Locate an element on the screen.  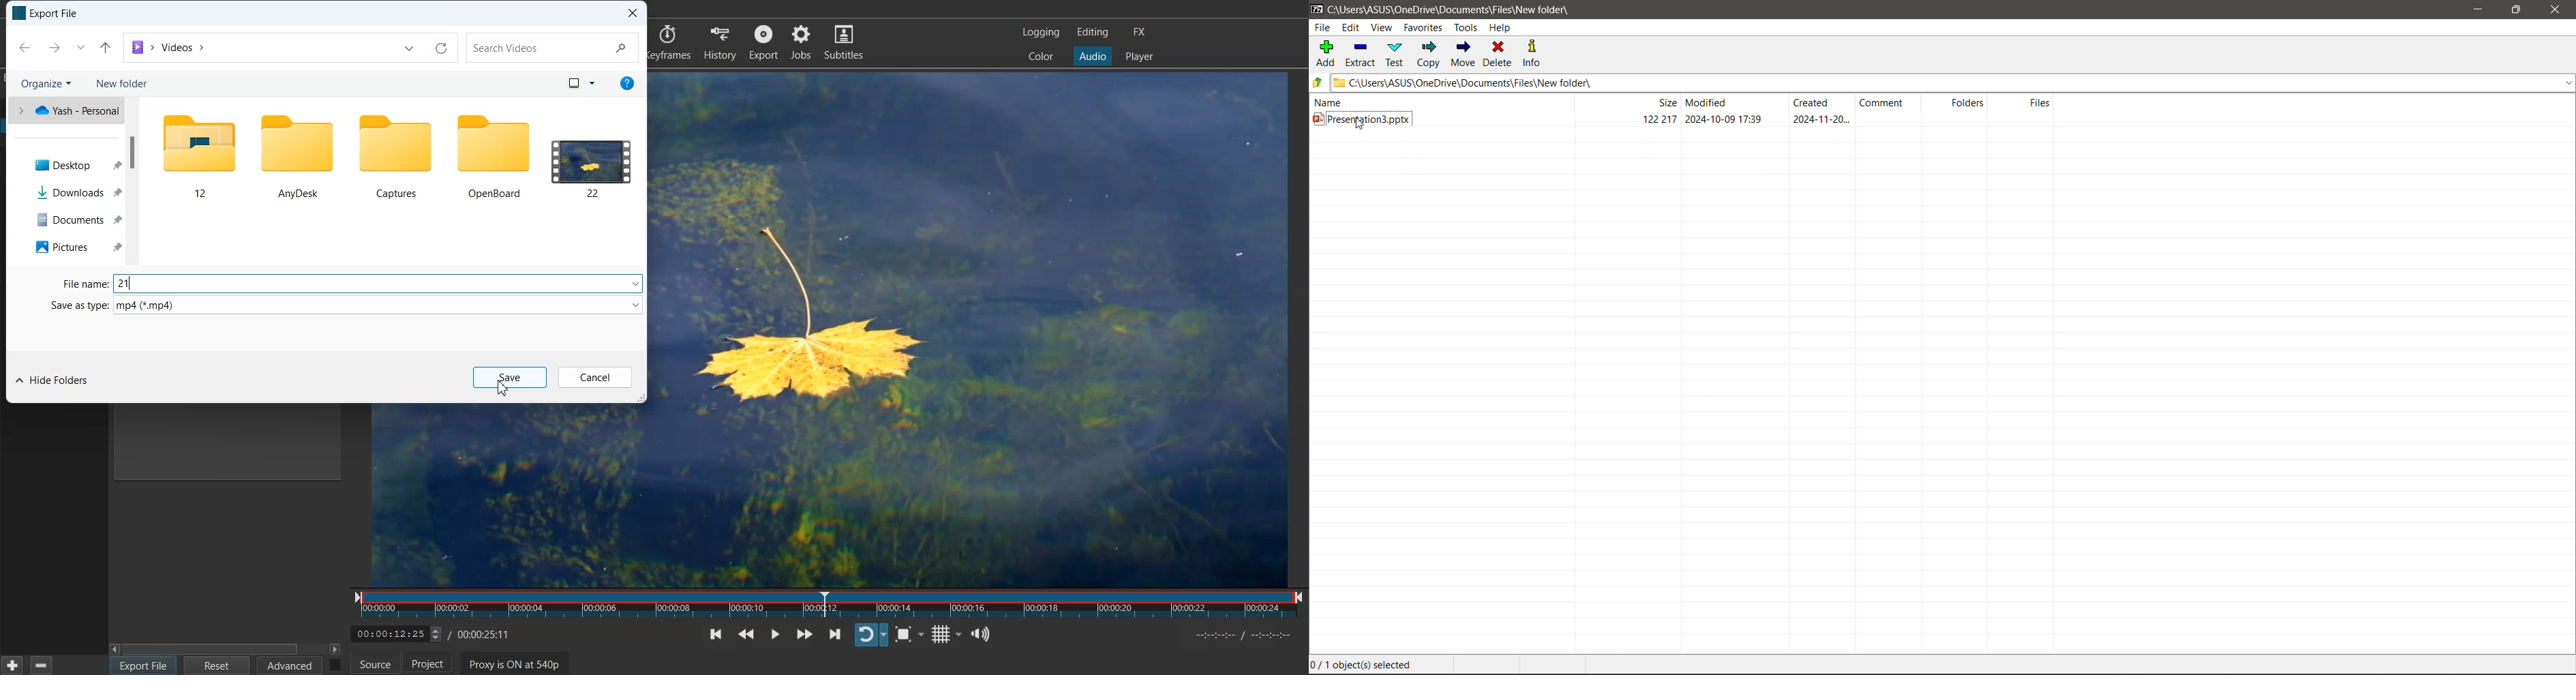
Proxy is ON at 540p is located at coordinates (521, 665).